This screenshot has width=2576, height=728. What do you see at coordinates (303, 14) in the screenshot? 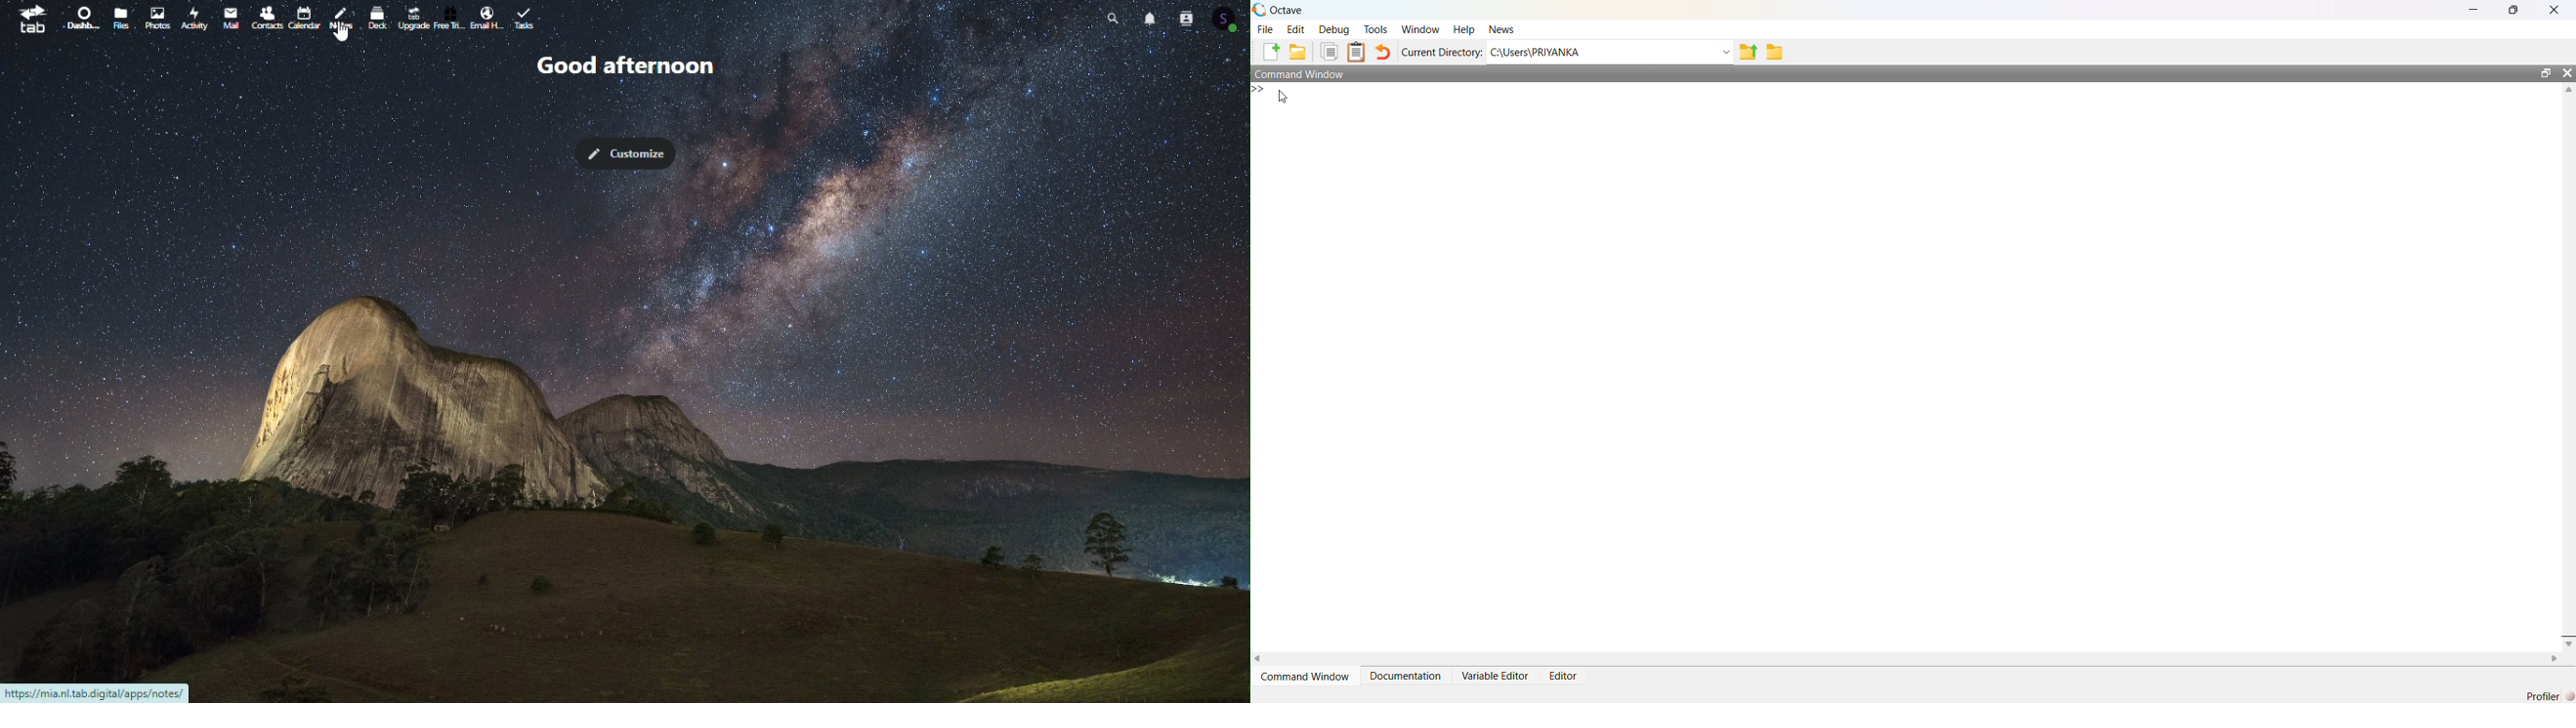
I see `calendar` at bounding box center [303, 14].